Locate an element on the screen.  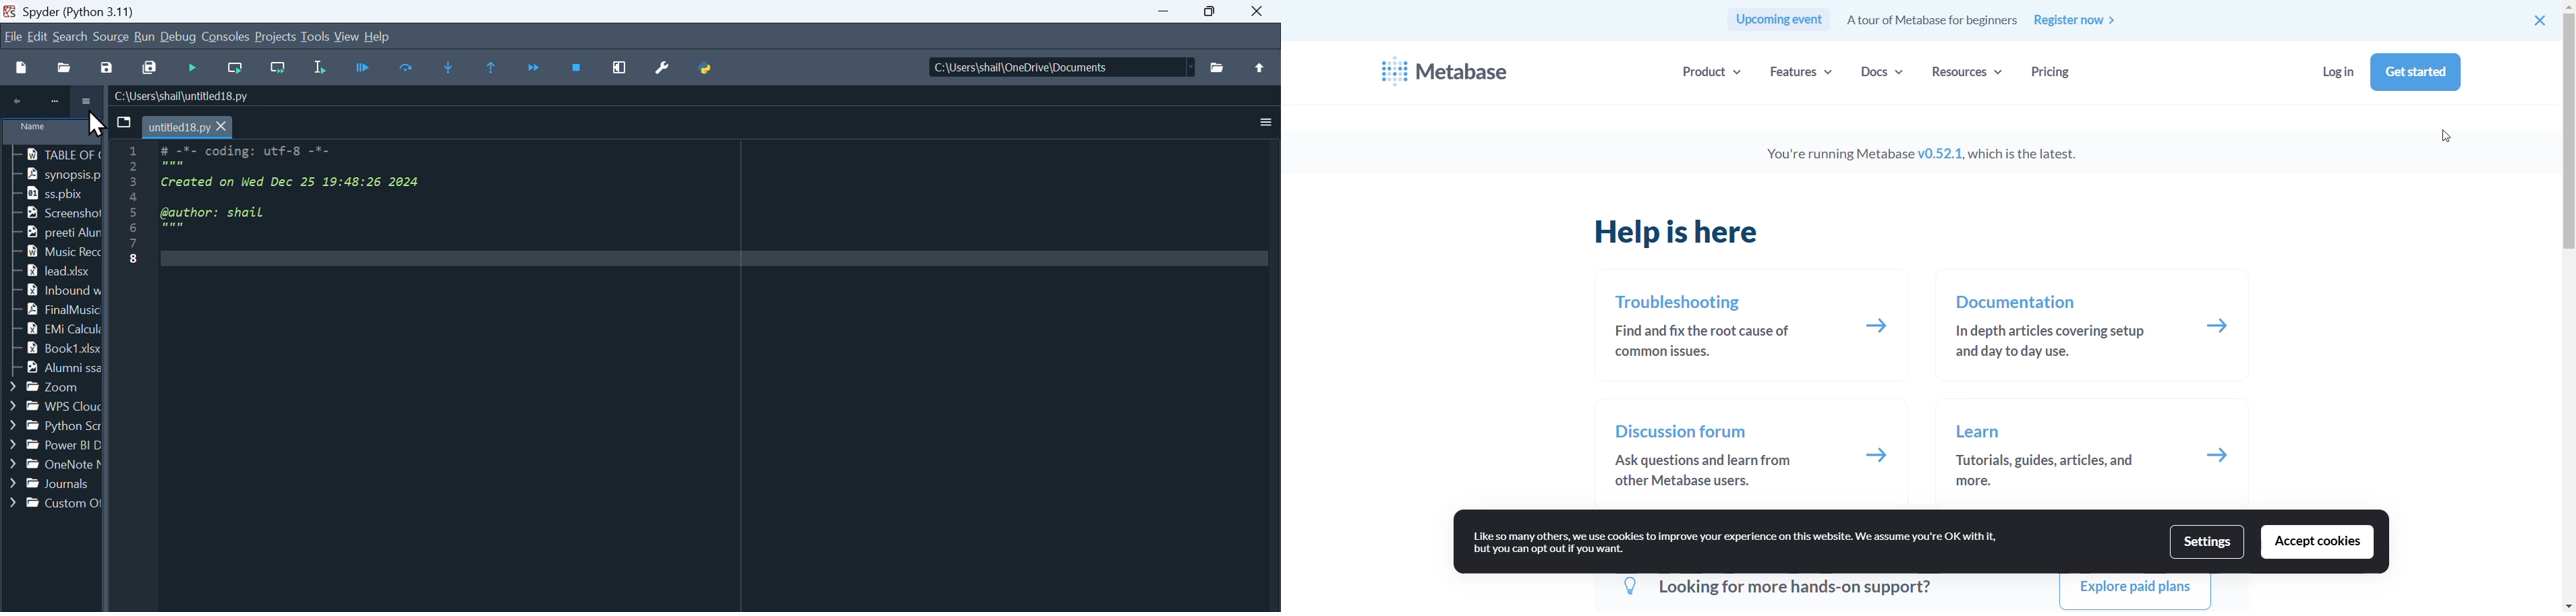
Run current file and go to the next one is located at coordinates (277, 69).